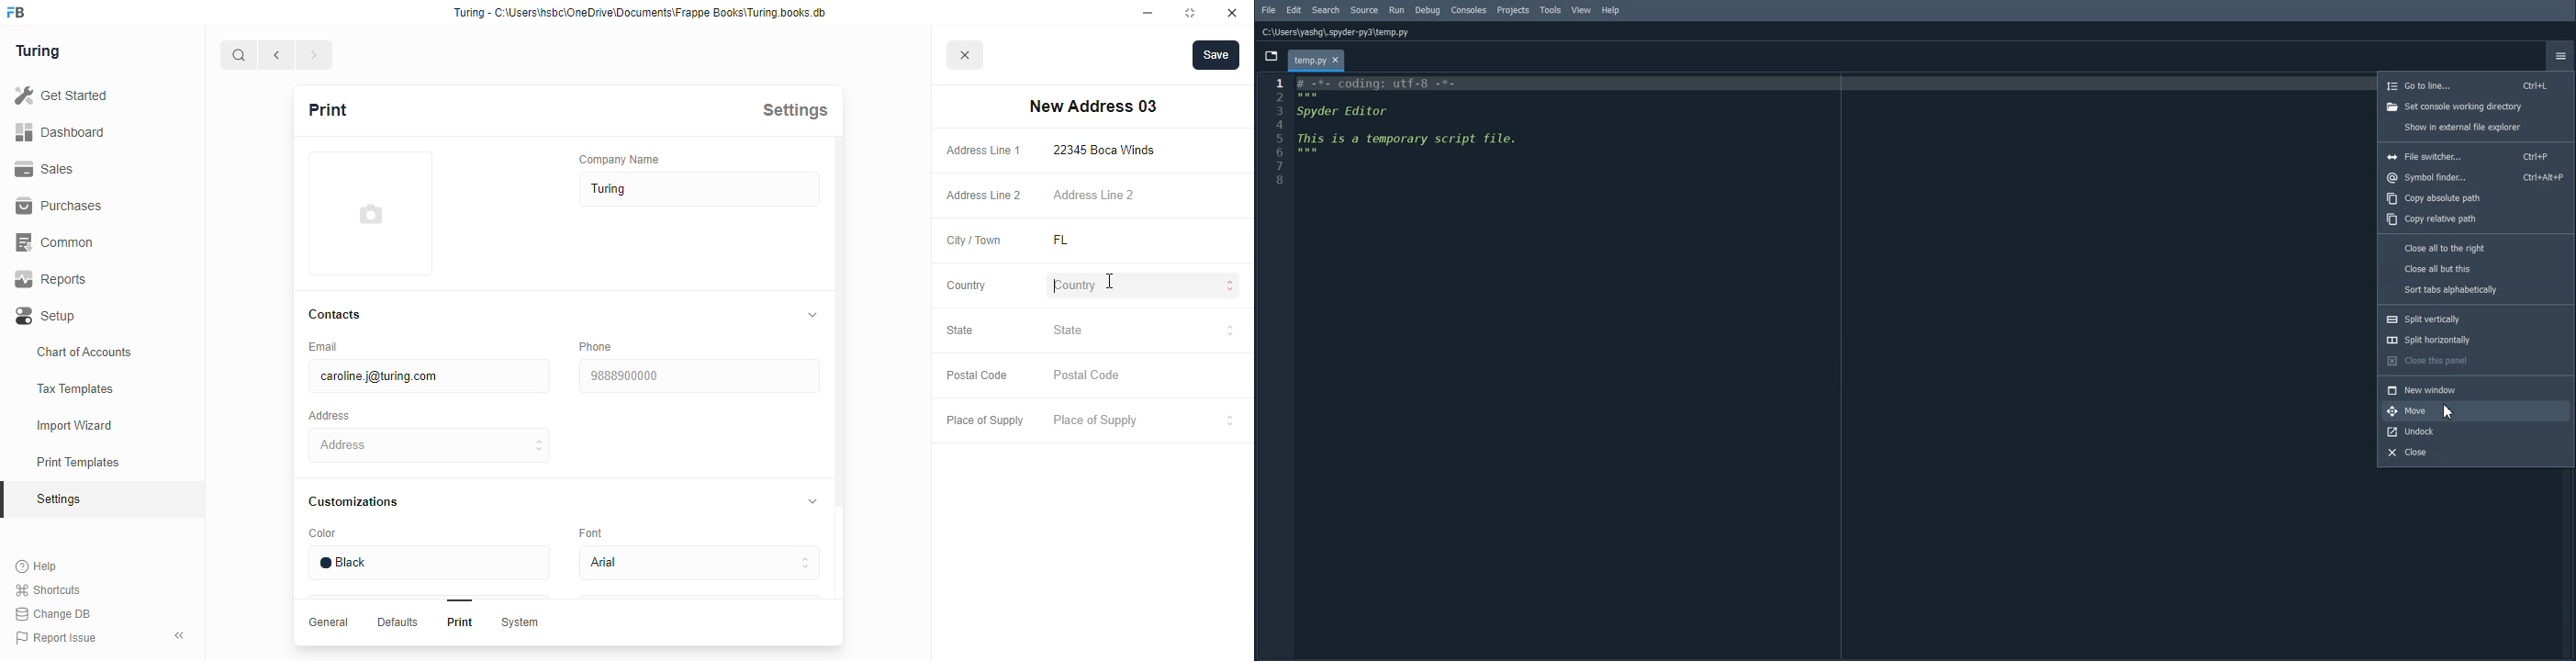 The height and width of the screenshot is (672, 2576). I want to click on toggle expand/collapse, so click(809, 499).